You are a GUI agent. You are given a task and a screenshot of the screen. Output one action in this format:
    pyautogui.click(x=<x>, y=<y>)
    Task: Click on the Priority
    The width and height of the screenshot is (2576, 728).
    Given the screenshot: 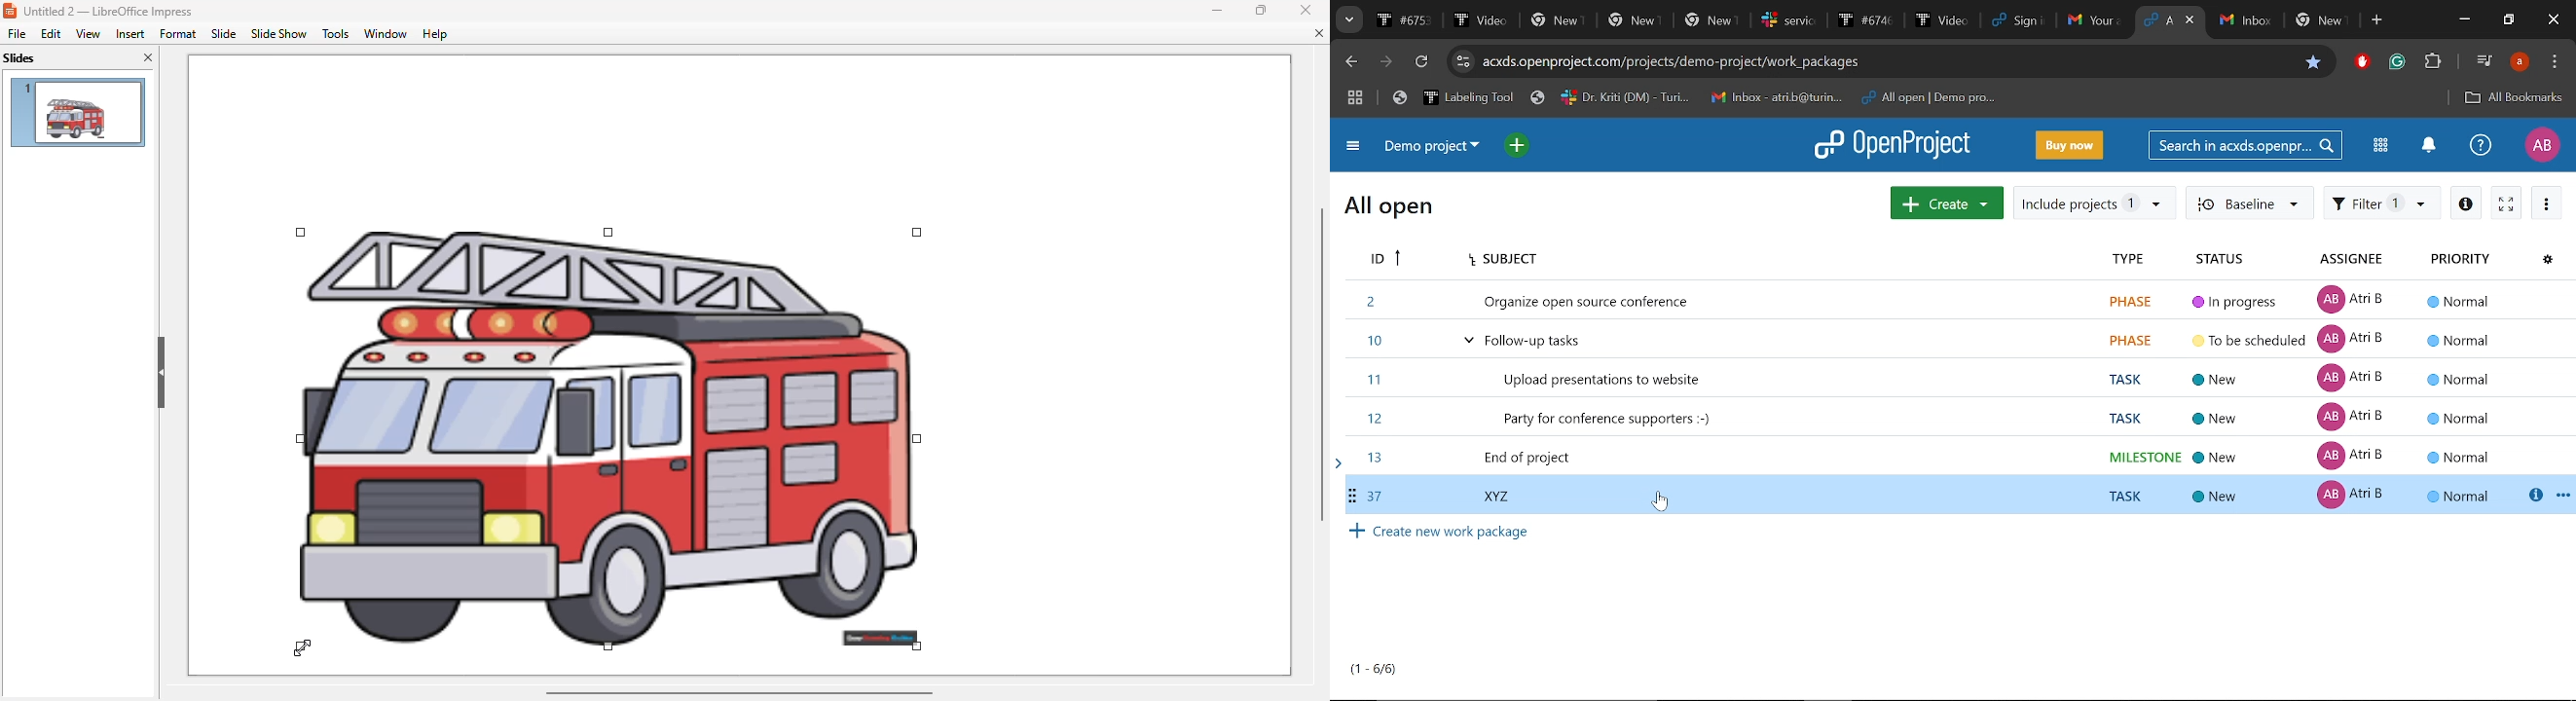 What is the action you would take?
    pyautogui.click(x=2459, y=261)
    